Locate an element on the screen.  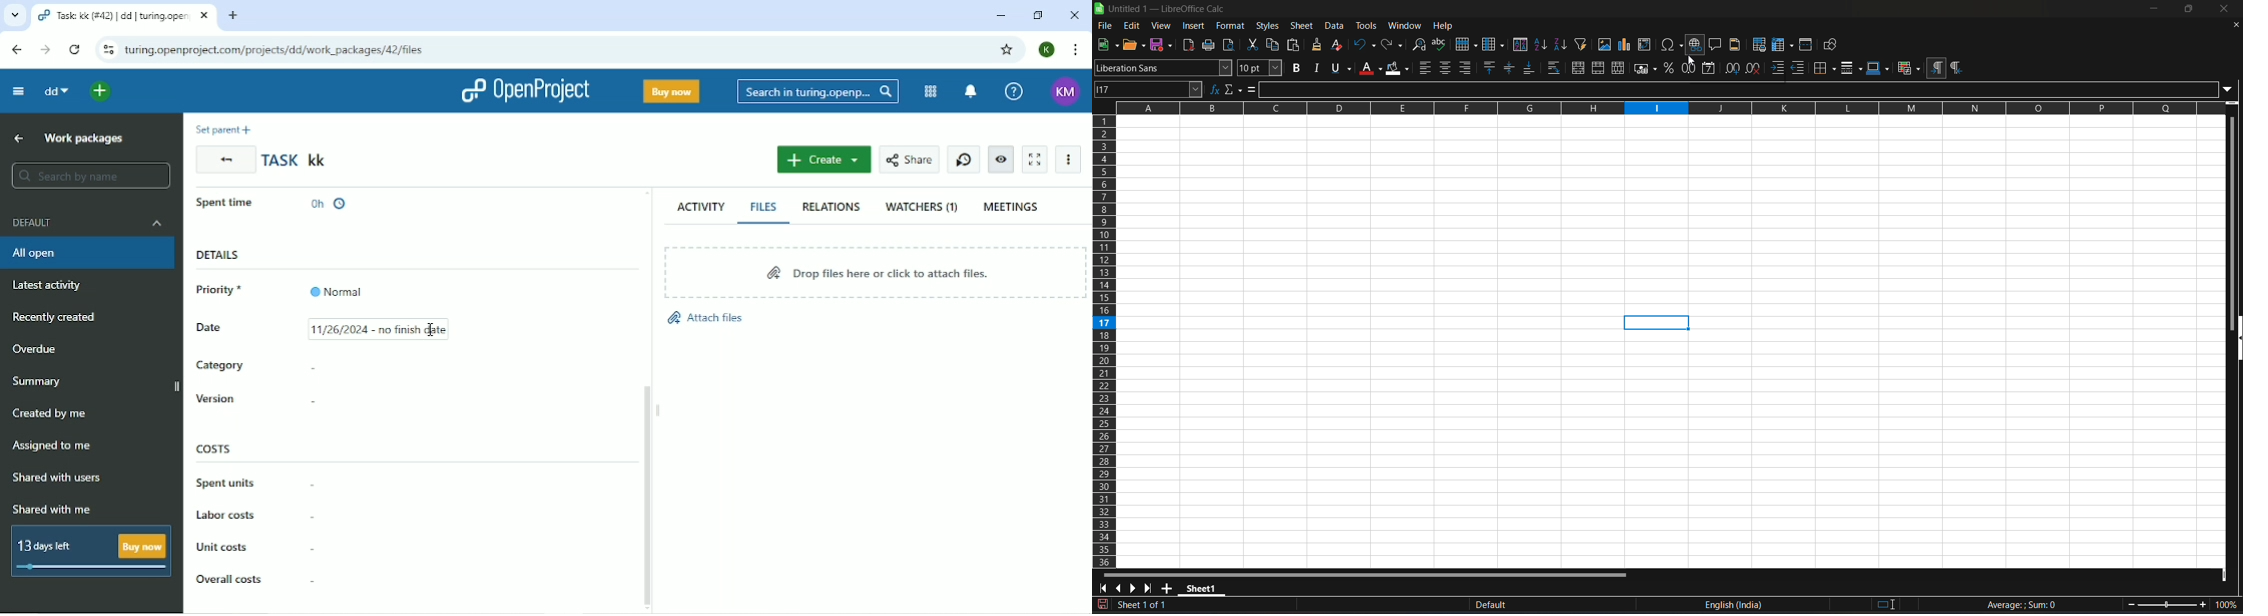
formula is located at coordinates (1252, 89).